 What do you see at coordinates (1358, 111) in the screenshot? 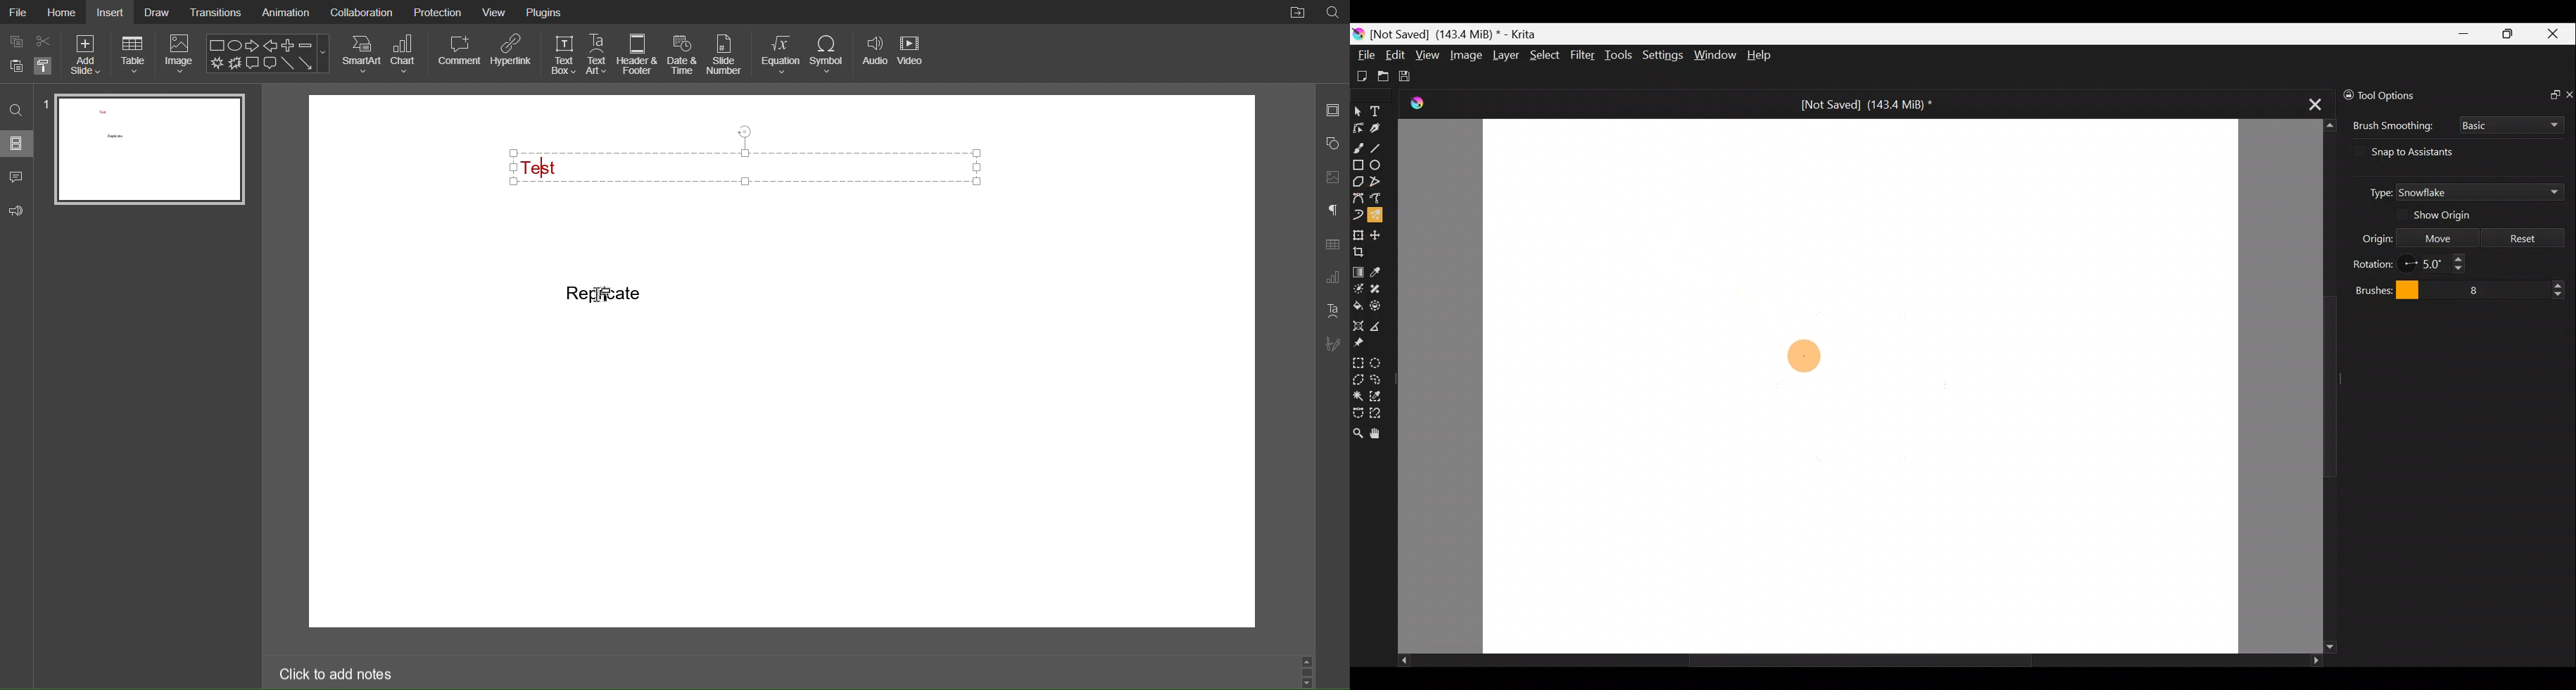
I see `Select shapes tool` at bounding box center [1358, 111].